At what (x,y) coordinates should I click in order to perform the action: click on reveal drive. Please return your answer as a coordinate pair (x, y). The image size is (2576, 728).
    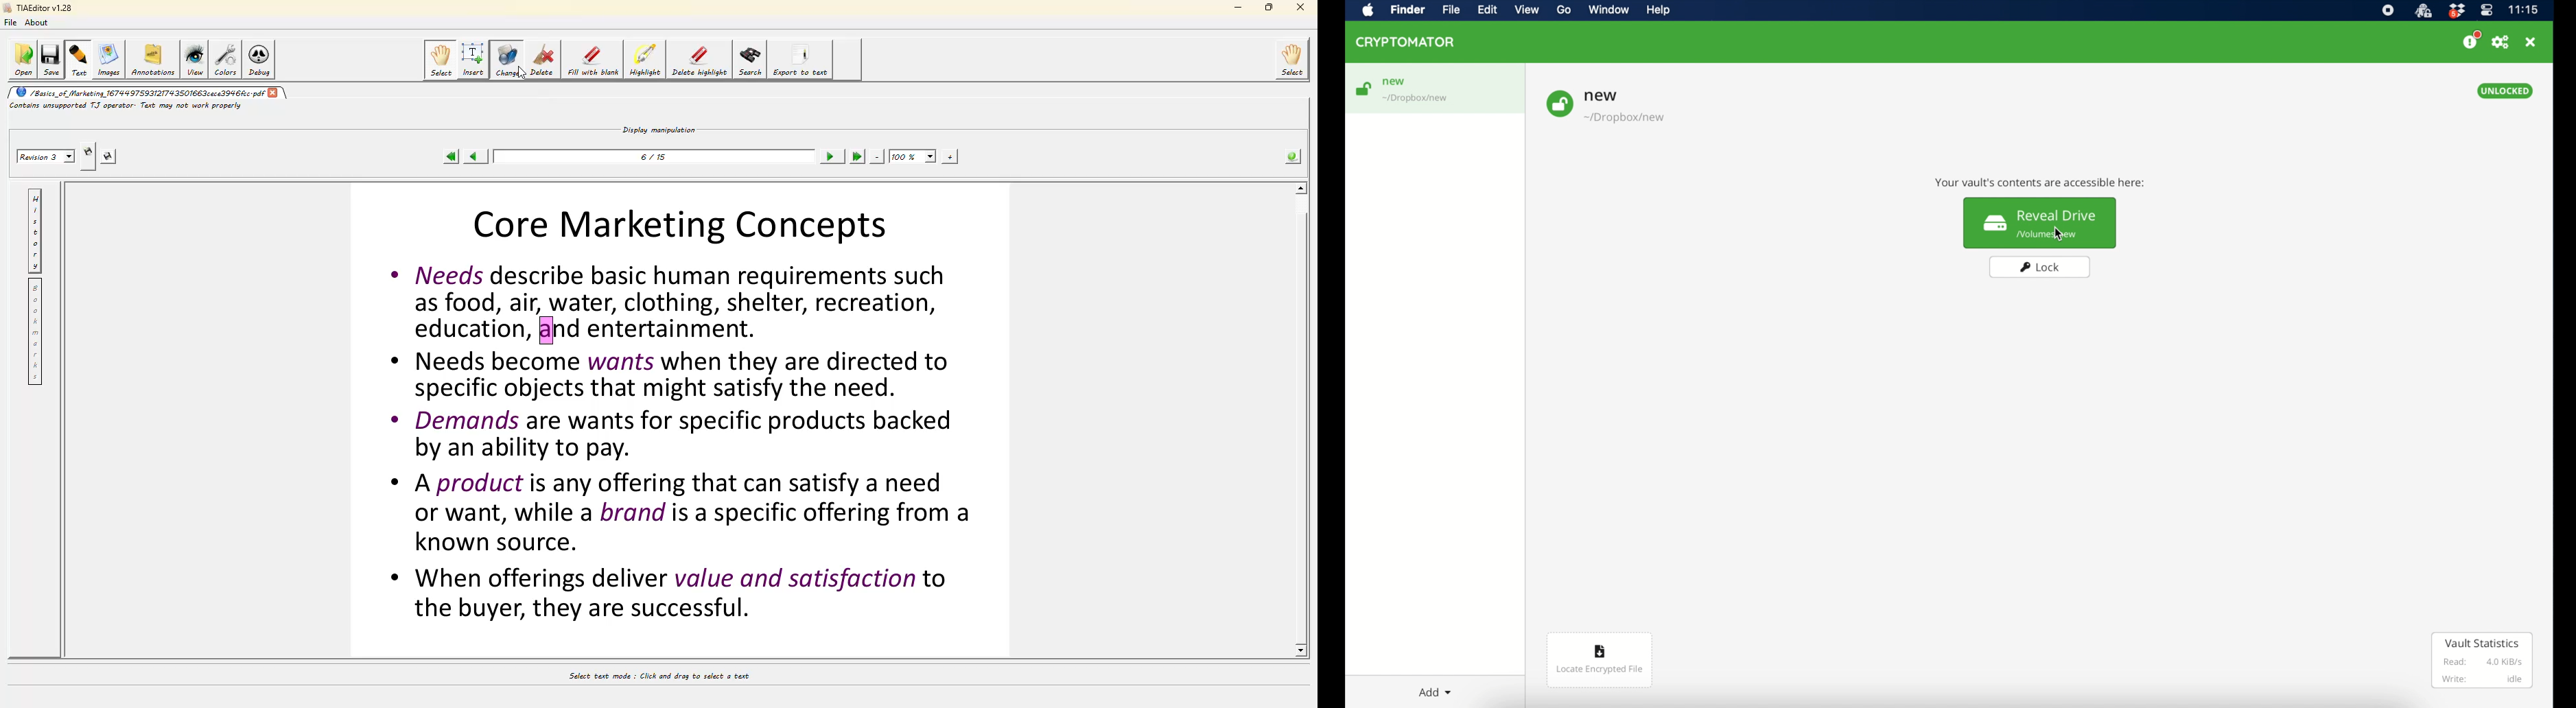
    Looking at the image, I should click on (2041, 224).